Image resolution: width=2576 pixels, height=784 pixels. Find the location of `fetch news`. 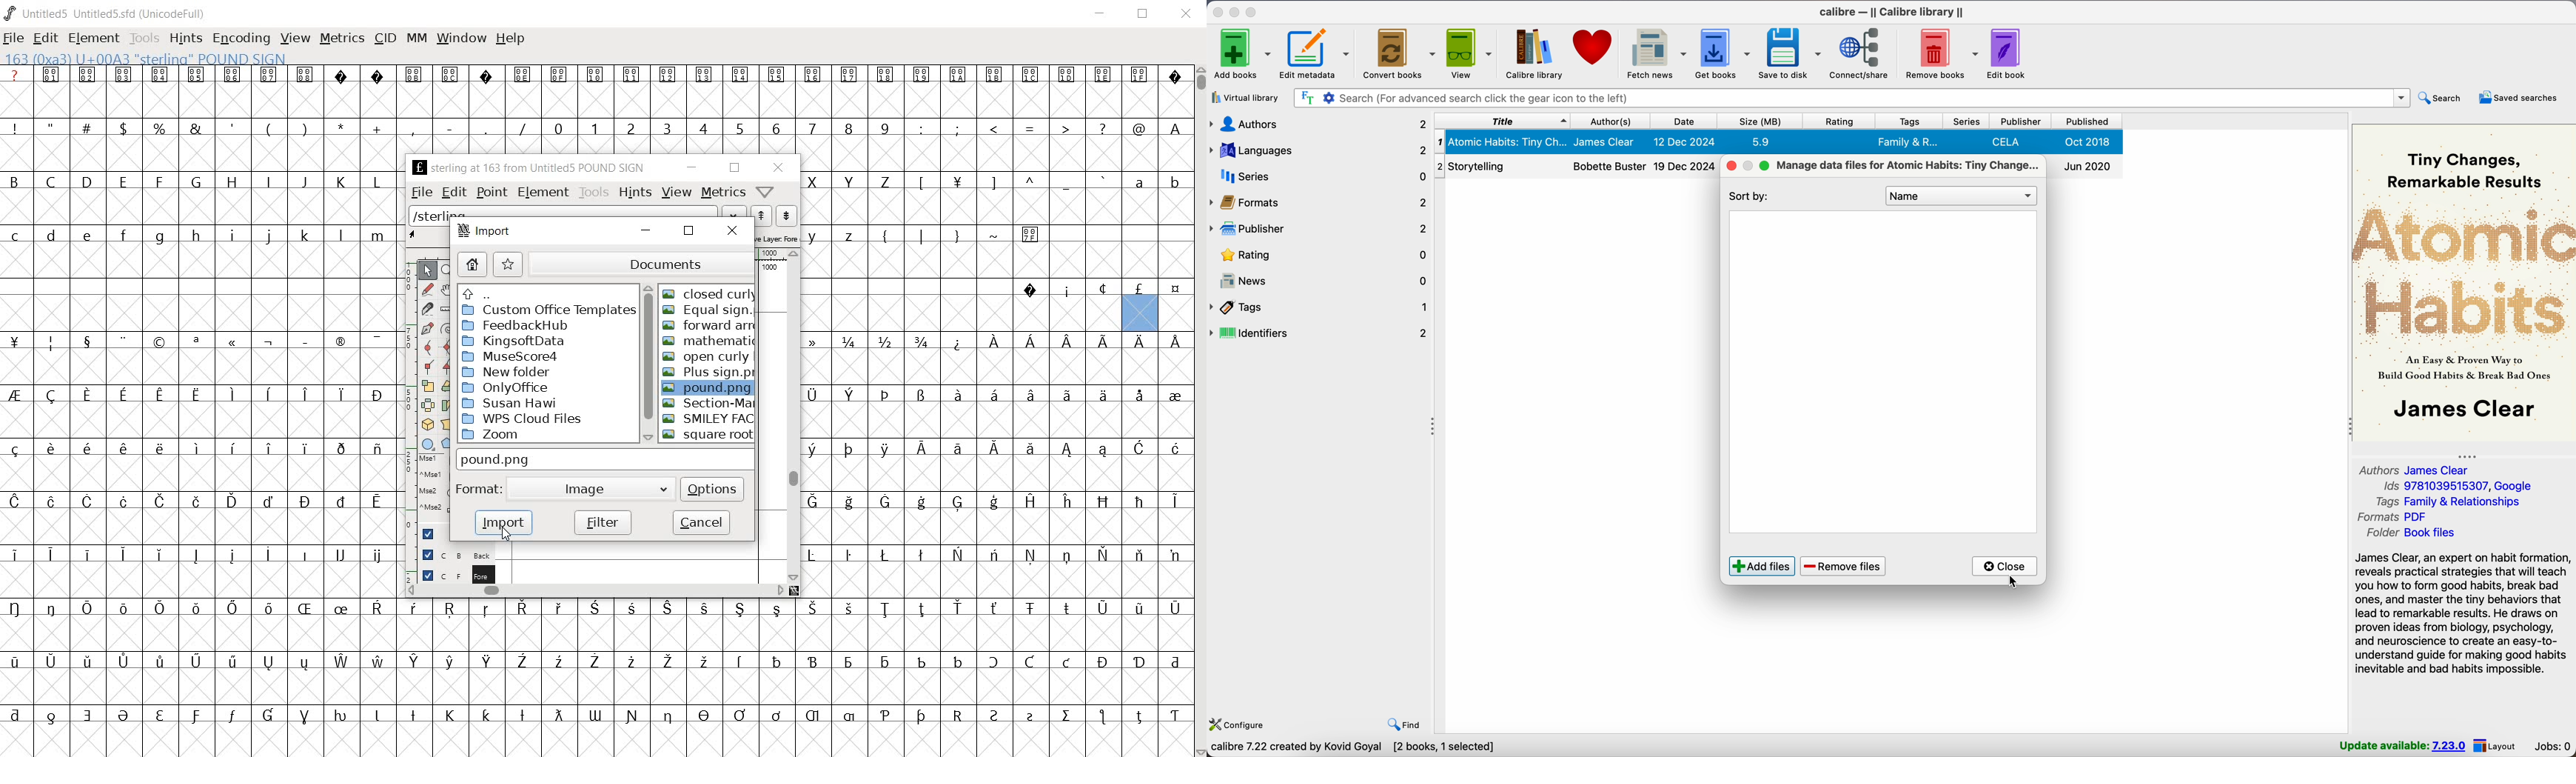

fetch news is located at coordinates (1654, 53).